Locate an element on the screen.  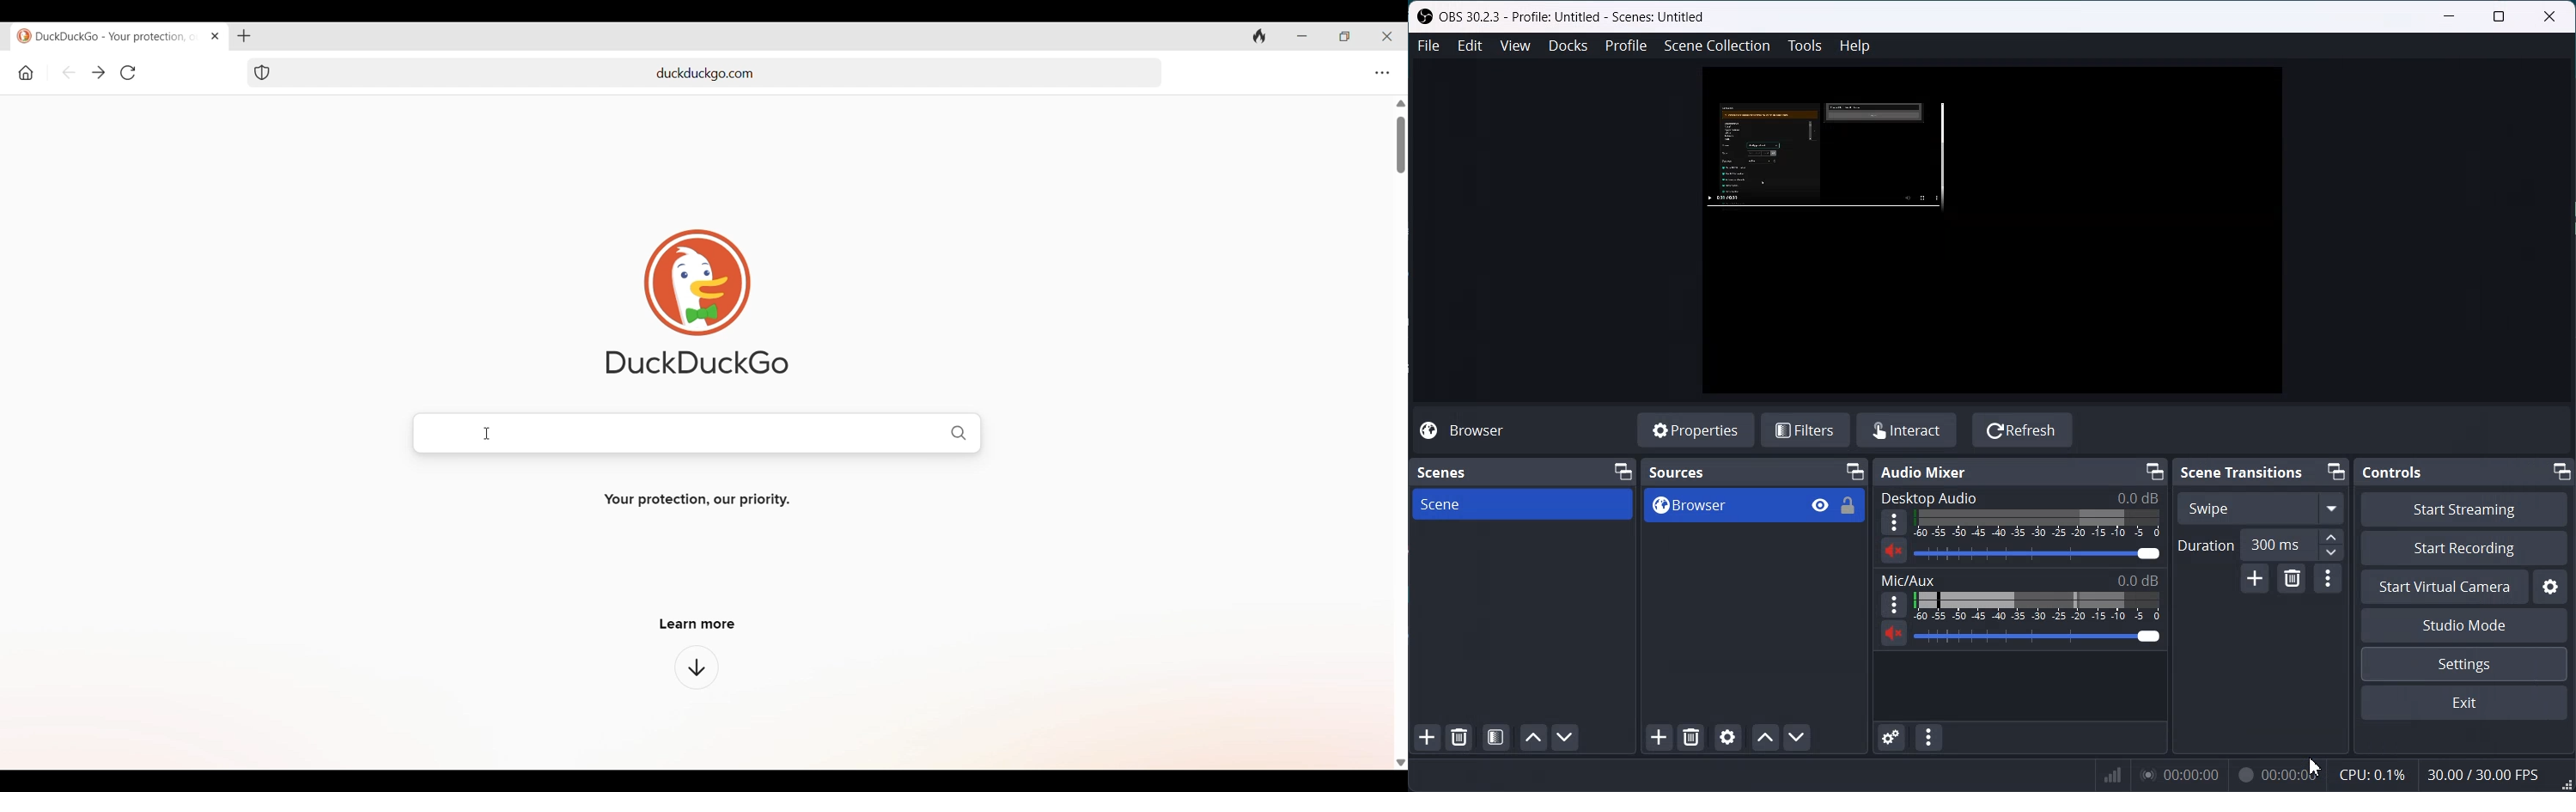
Browser is located at coordinates (1720, 506).